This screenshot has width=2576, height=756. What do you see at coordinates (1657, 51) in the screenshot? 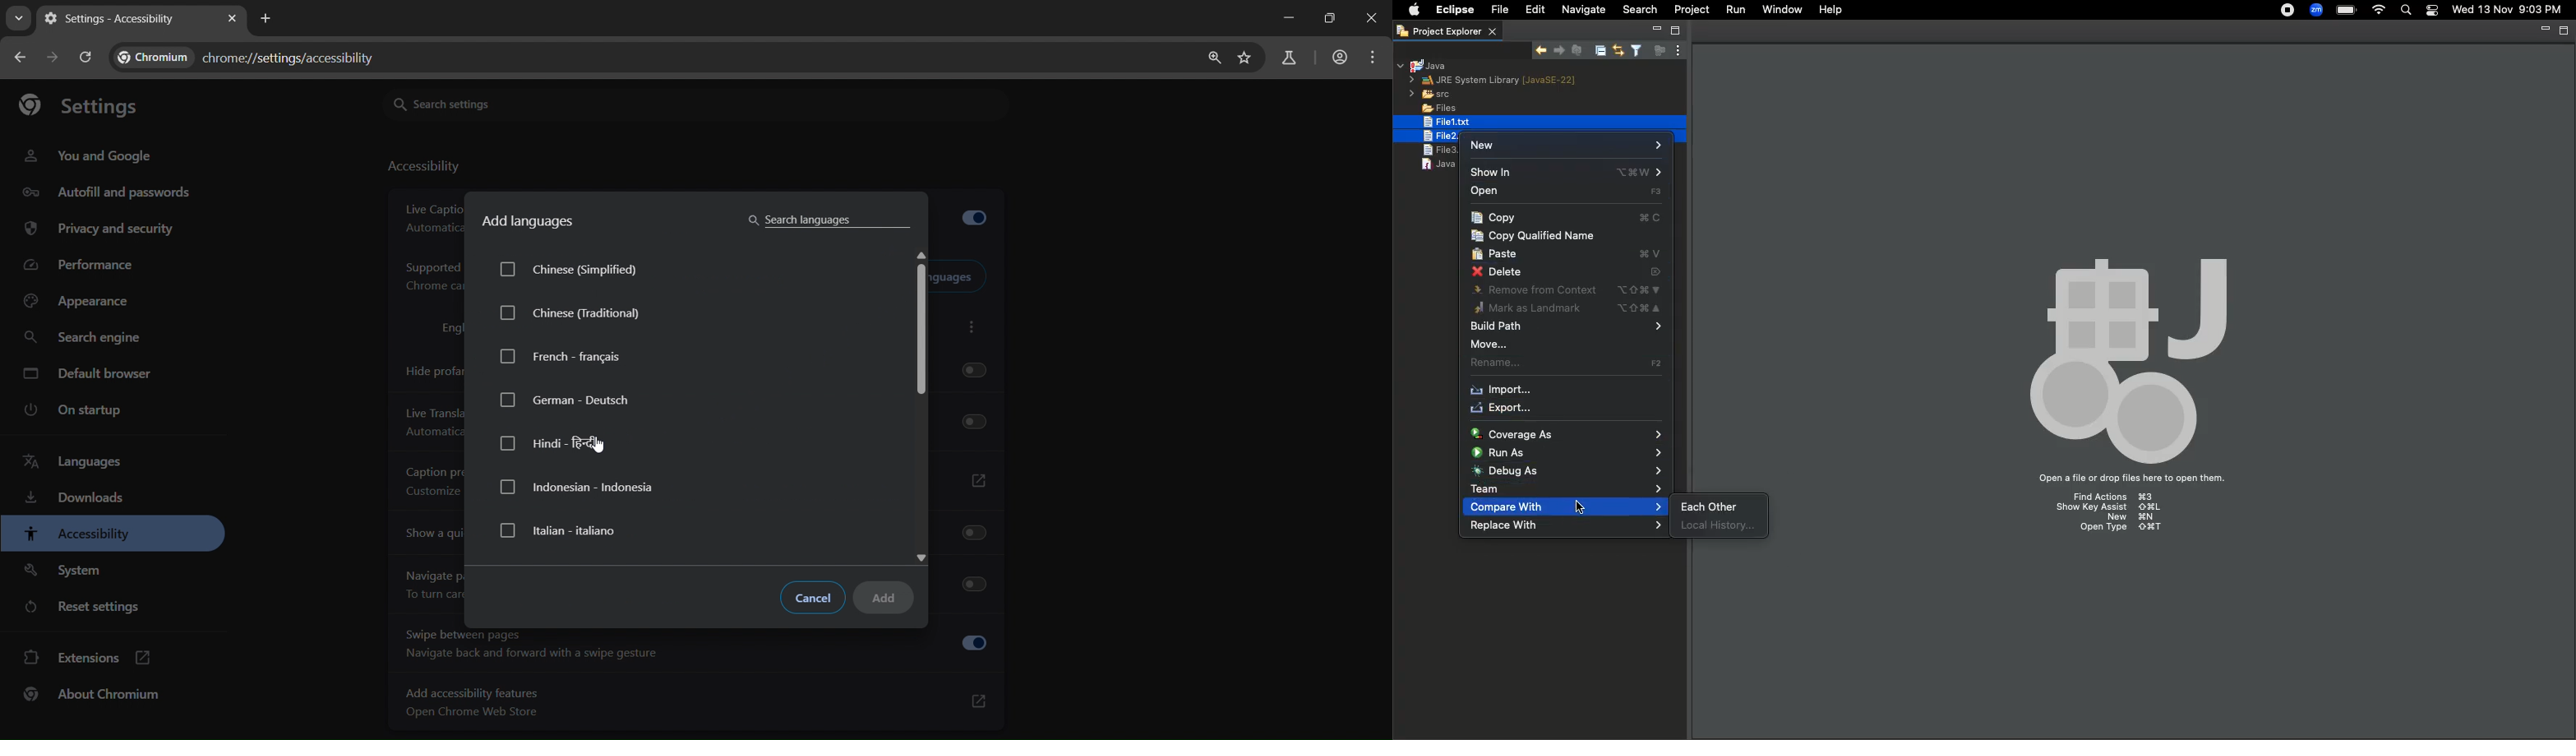
I see `Focus on active task` at bounding box center [1657, 51].